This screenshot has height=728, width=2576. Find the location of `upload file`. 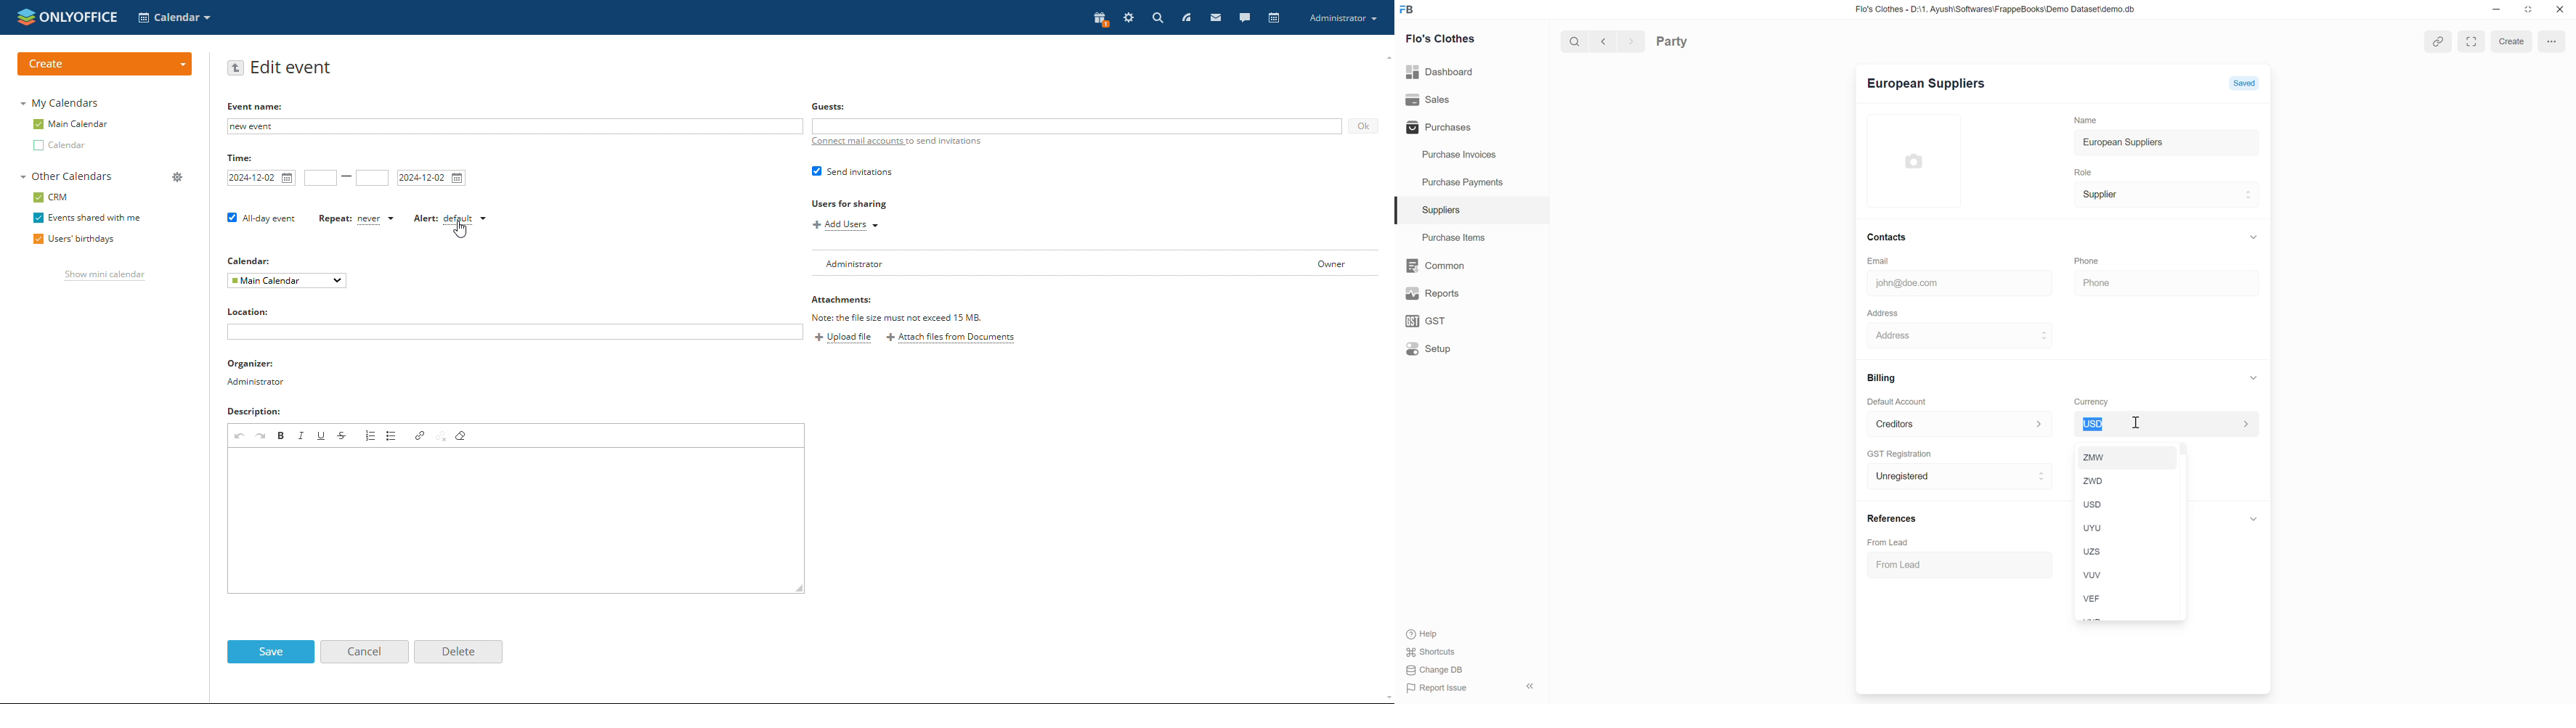

upload file is located at coordinates (845, 340).